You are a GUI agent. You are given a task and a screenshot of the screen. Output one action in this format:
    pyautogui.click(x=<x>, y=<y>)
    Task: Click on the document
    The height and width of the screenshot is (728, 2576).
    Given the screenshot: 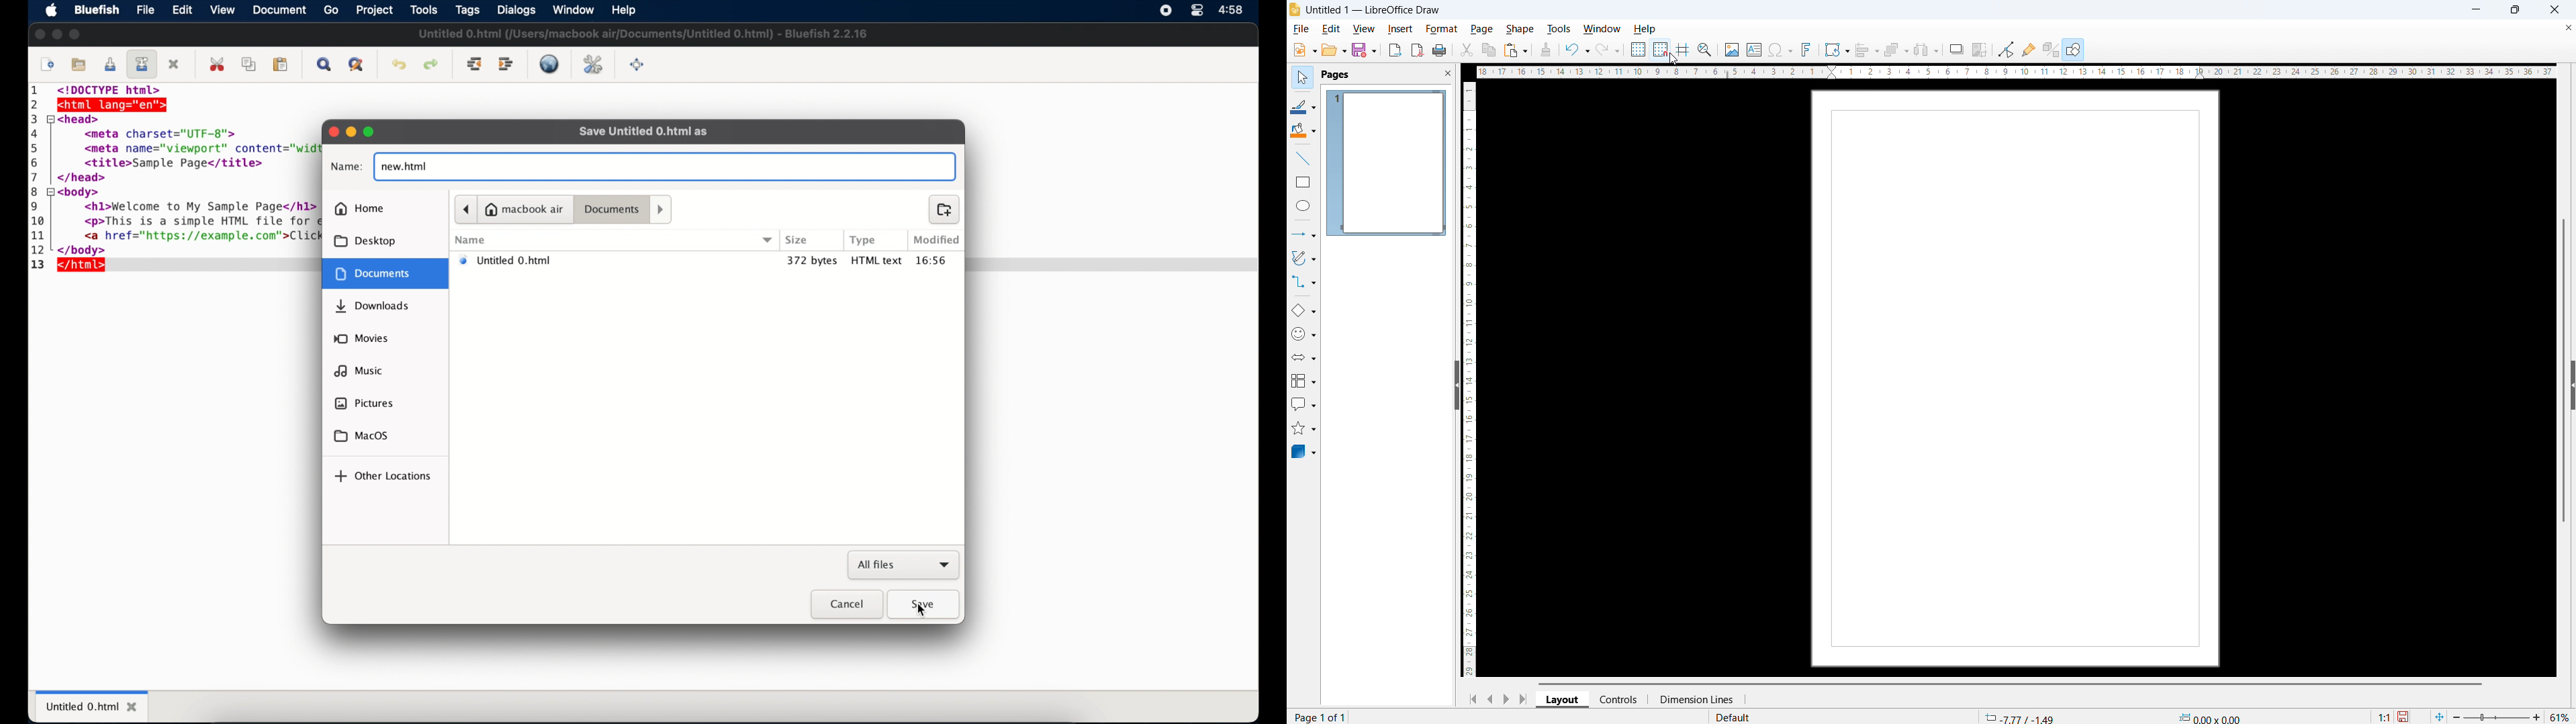 What is the action you would take?
    pyautogui.click(x=281, y=11)
    